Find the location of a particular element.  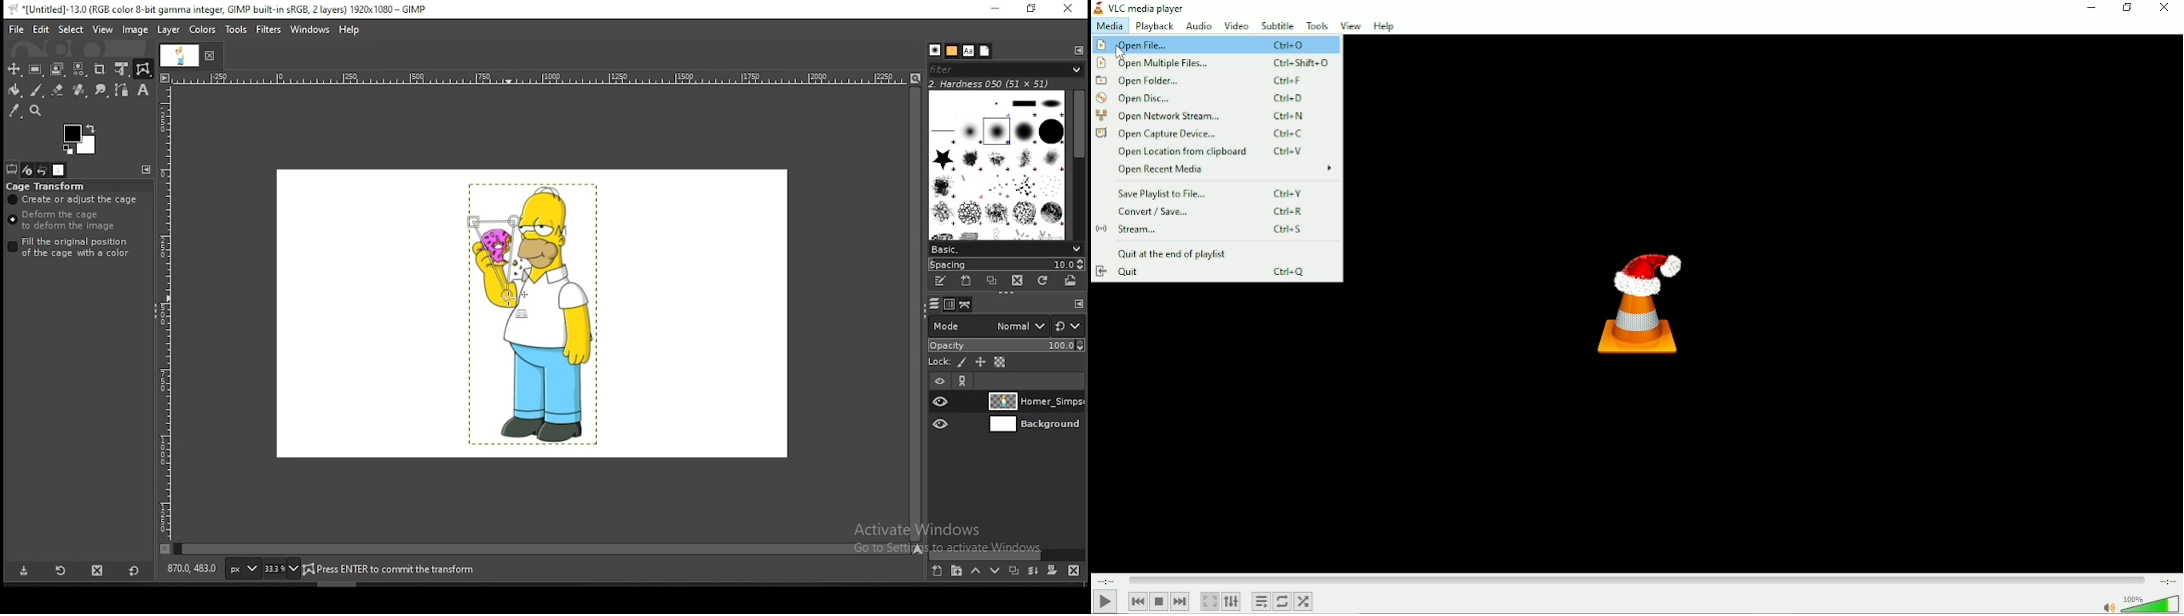

configure this tab is located at coordinates (149, 171).